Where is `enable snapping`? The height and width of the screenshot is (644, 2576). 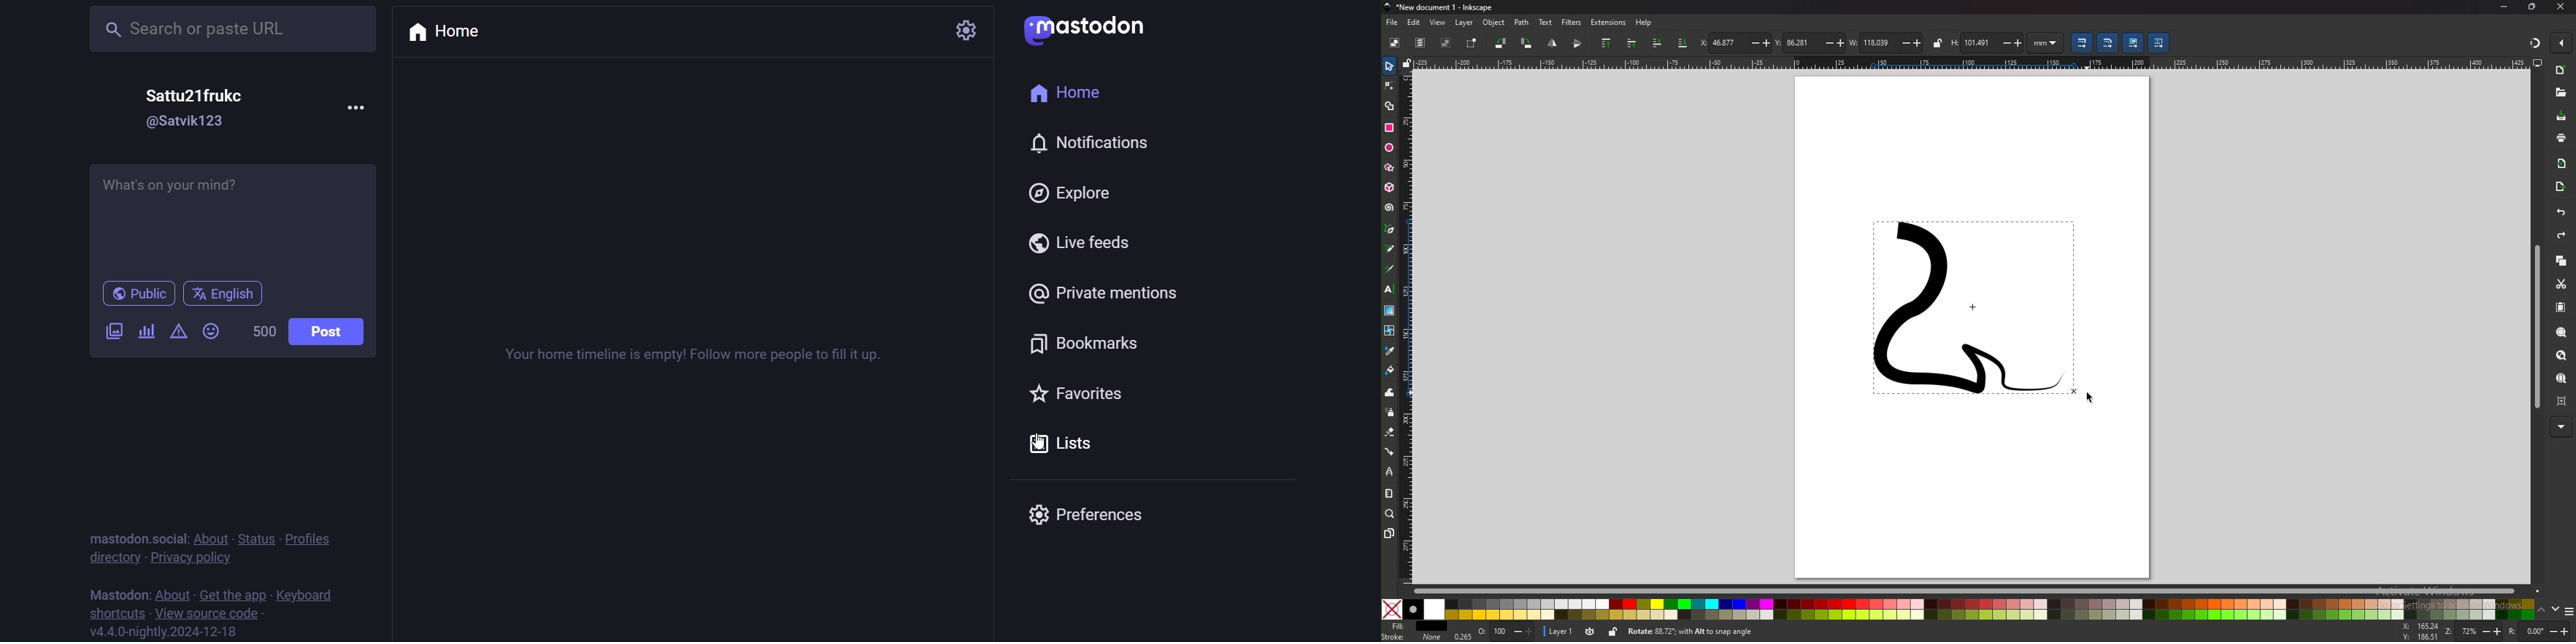
enable snapping is located at coordinates (2562, 42).